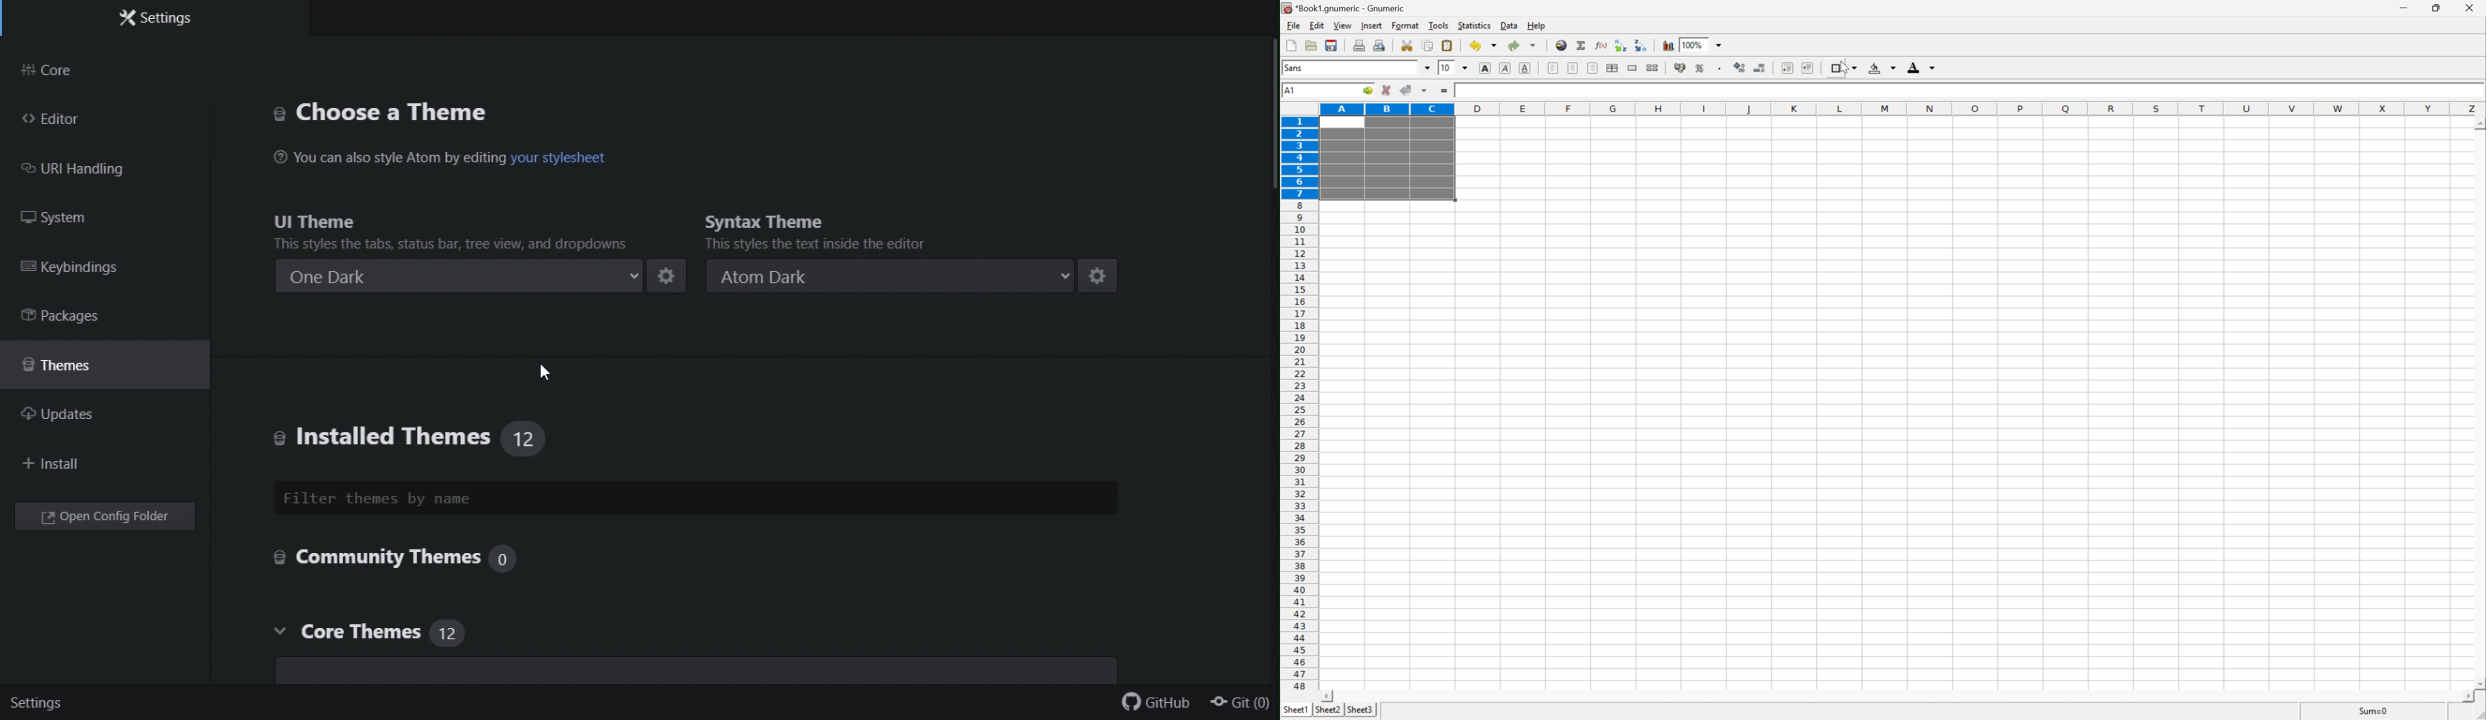 Image resolution: width=2492 pixels, height=728 pixels. I want to click on statistics, so click(1475, 27).